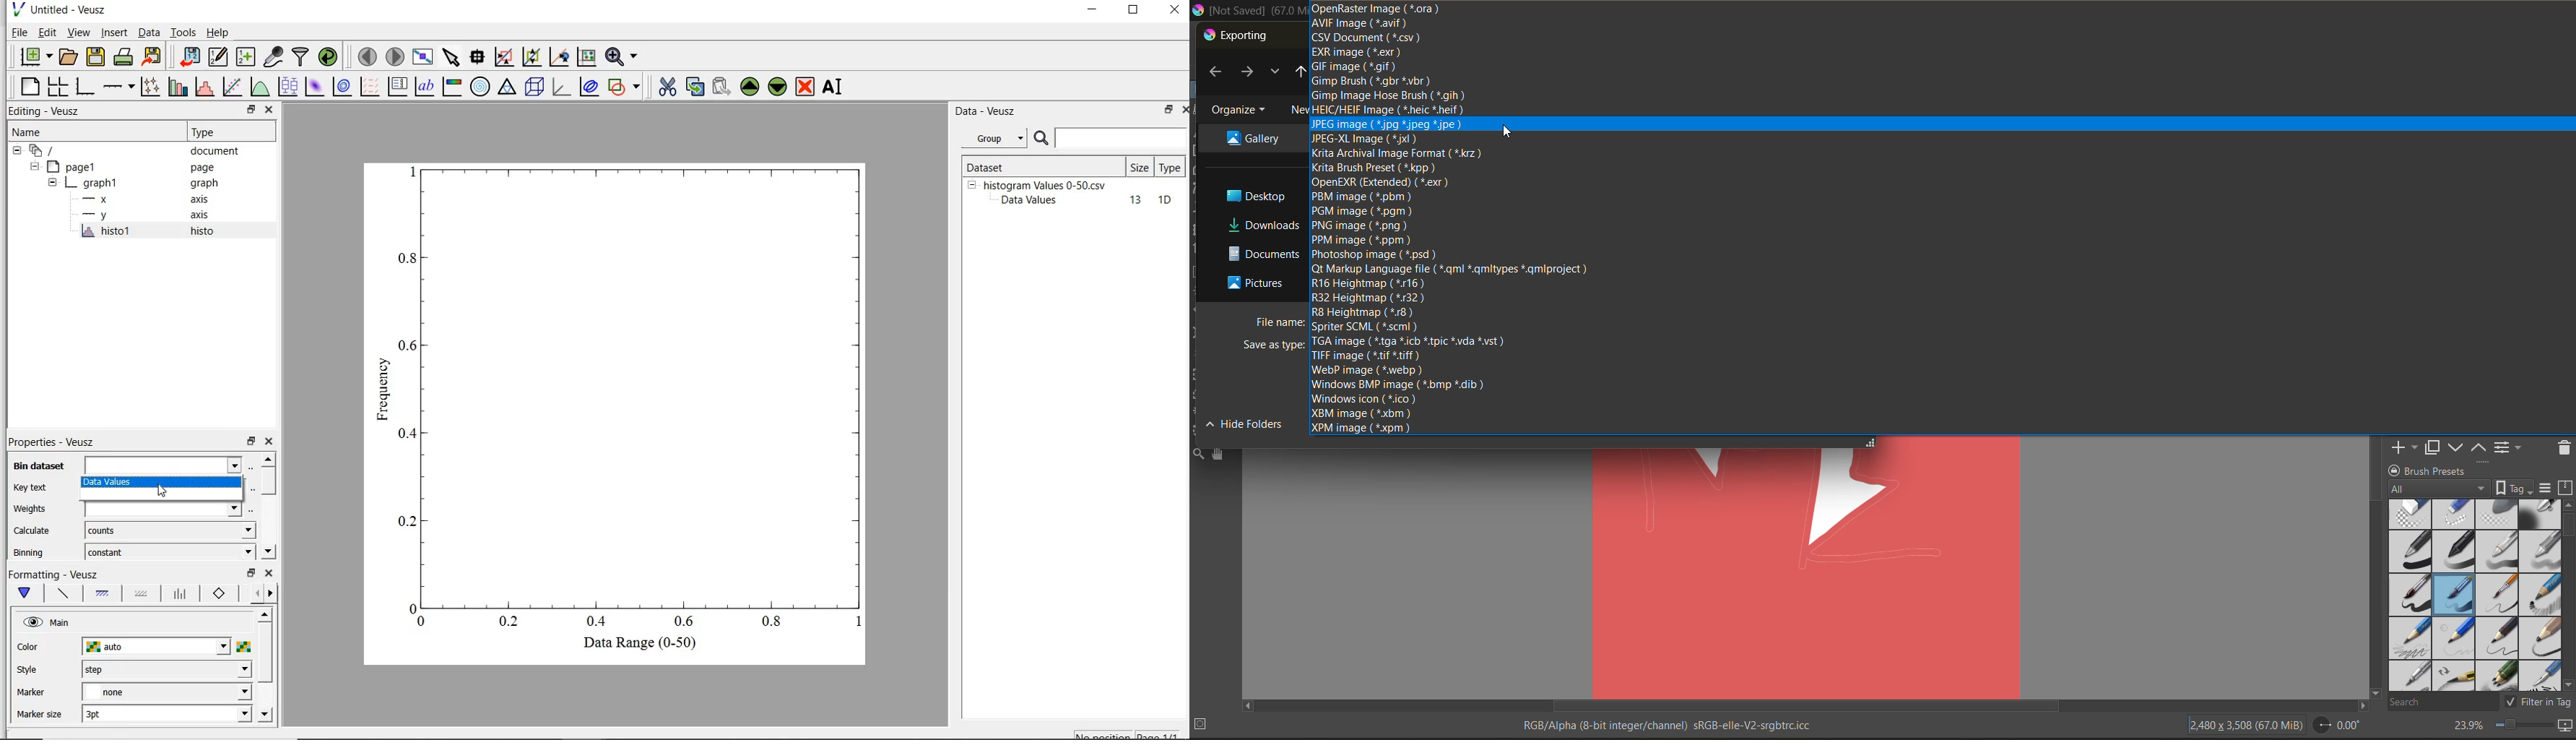  What do you see at coordinates (1241, 35) in the screenshot?
I see `exporting` at bounding box center [1241, 35].